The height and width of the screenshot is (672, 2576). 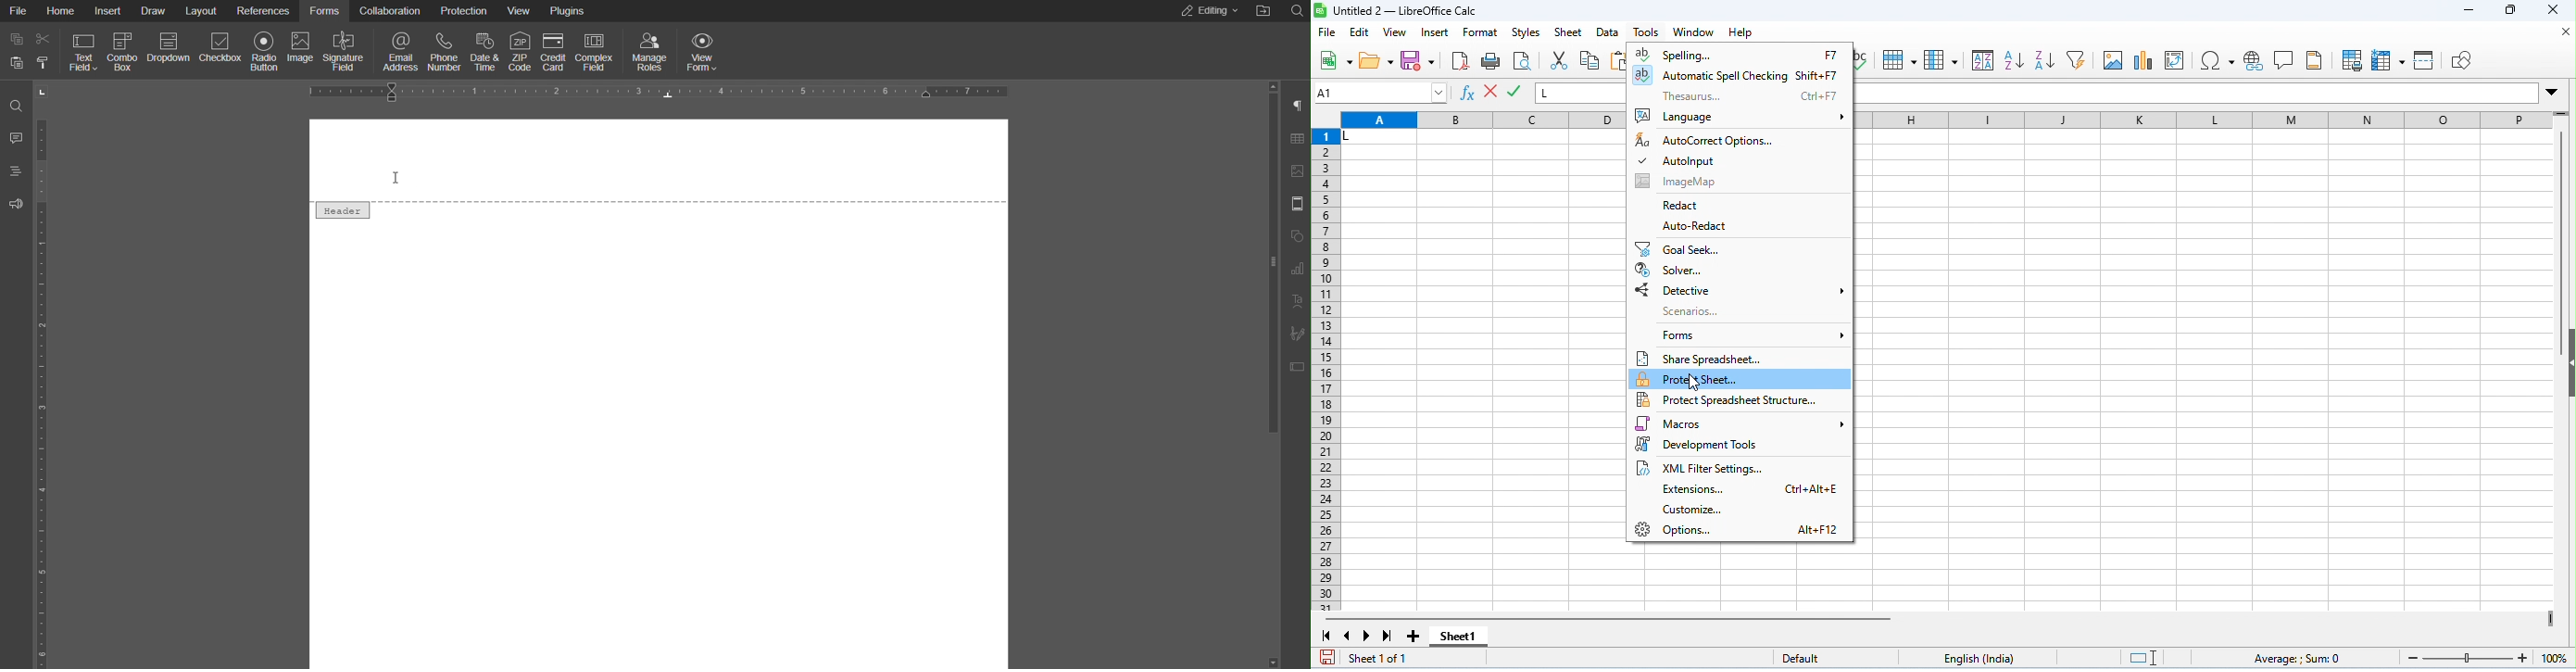 What do you see at coordinates (2255, 61) in the screenshot?
I see `insert hyperlink` at bounding box center [2255, 61].